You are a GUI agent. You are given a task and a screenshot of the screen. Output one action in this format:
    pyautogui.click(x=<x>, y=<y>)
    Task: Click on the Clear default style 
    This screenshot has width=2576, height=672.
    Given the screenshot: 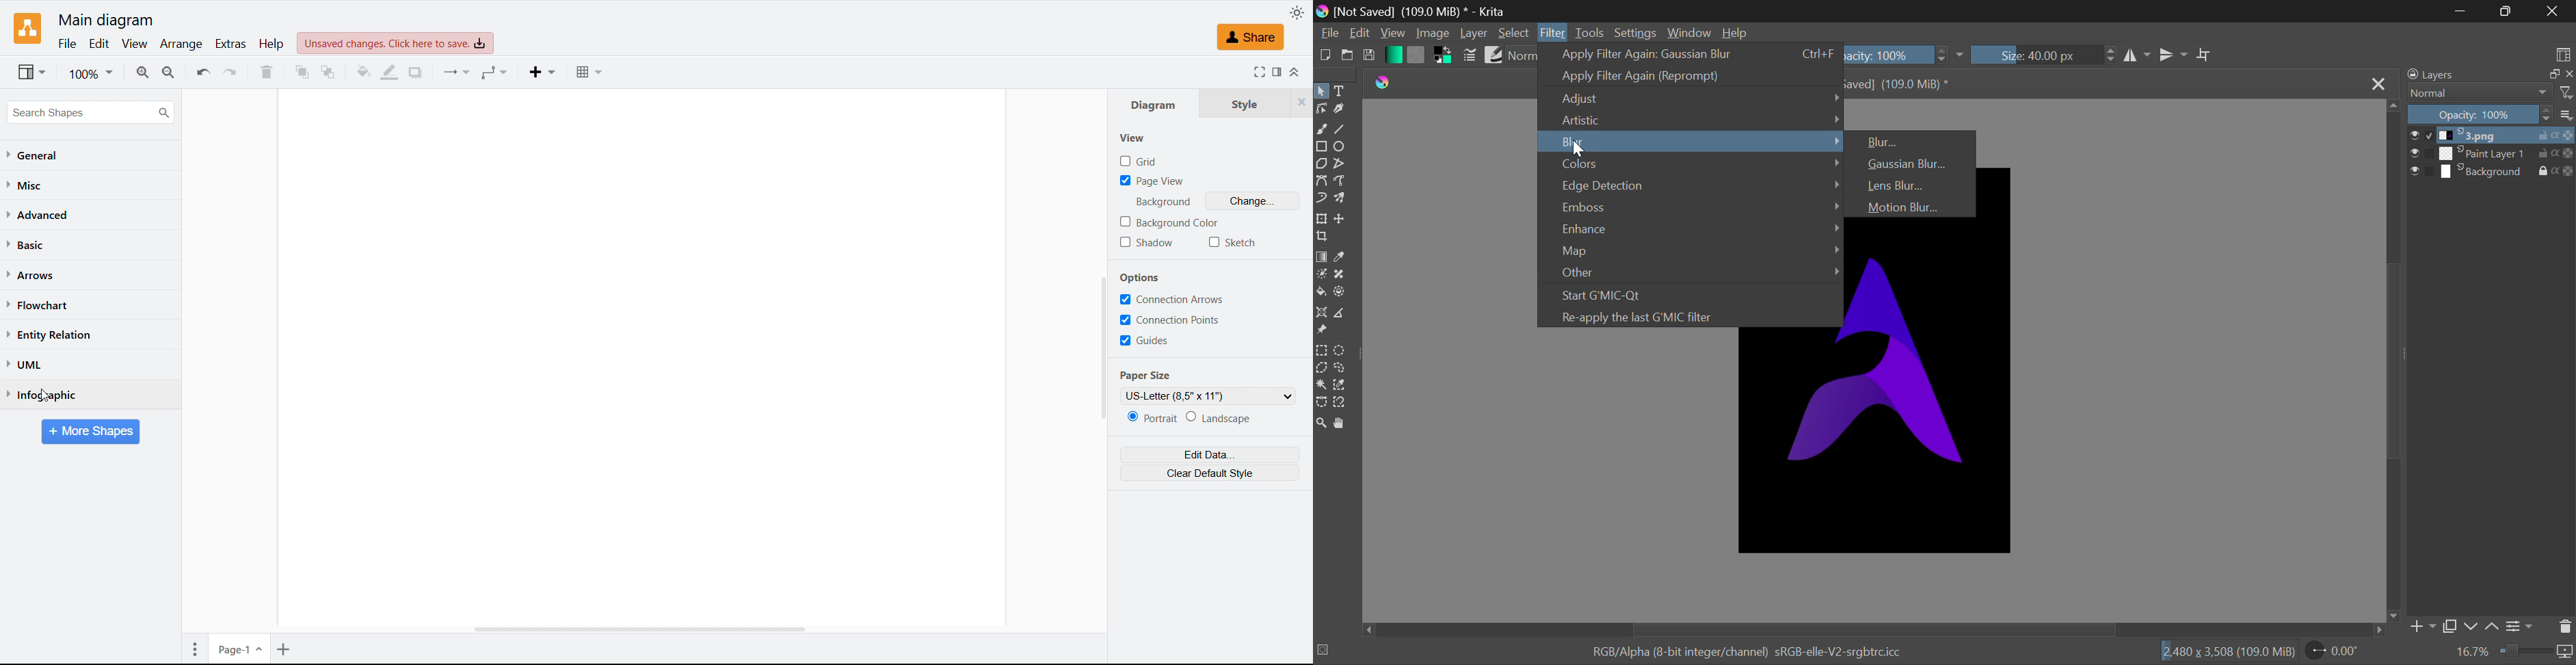 What is the action you would take?
    pyautogui.click(x=1210, y=473)
    